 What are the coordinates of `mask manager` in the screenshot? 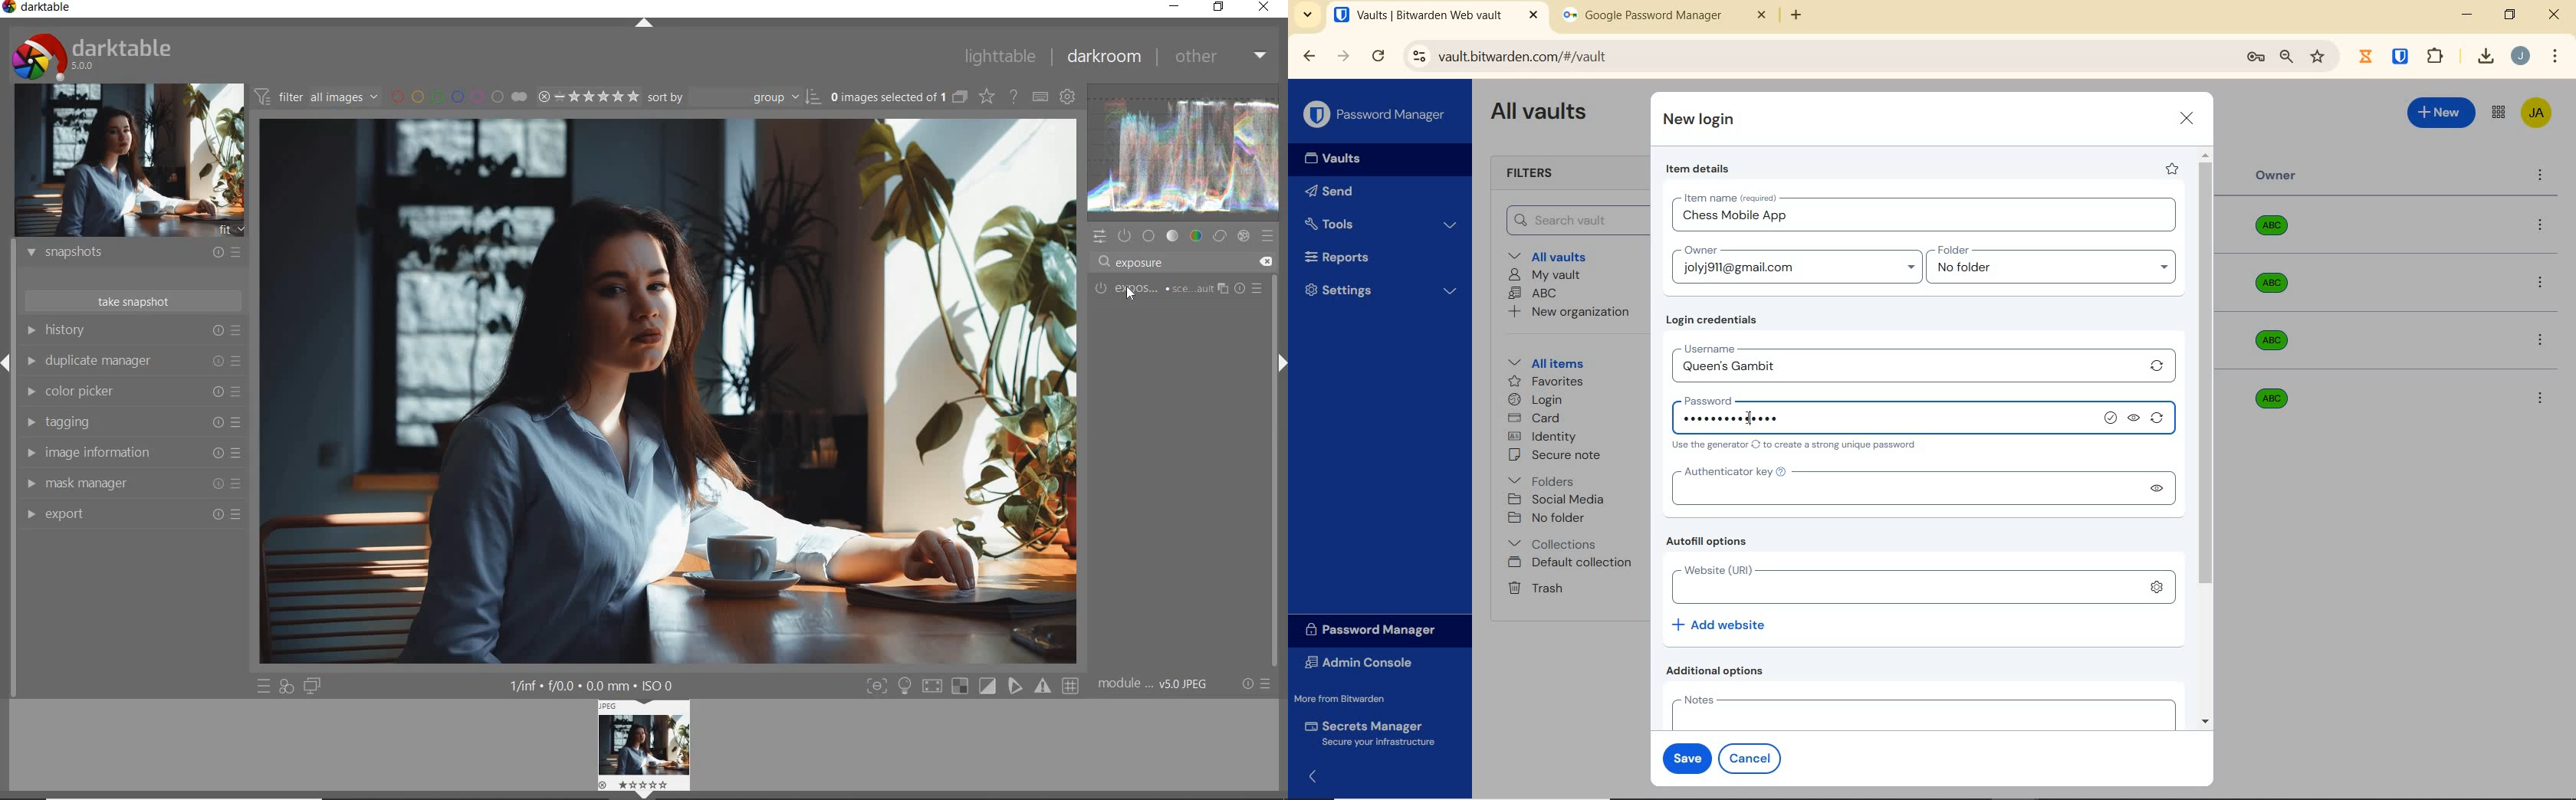 It's located at (130, 482).